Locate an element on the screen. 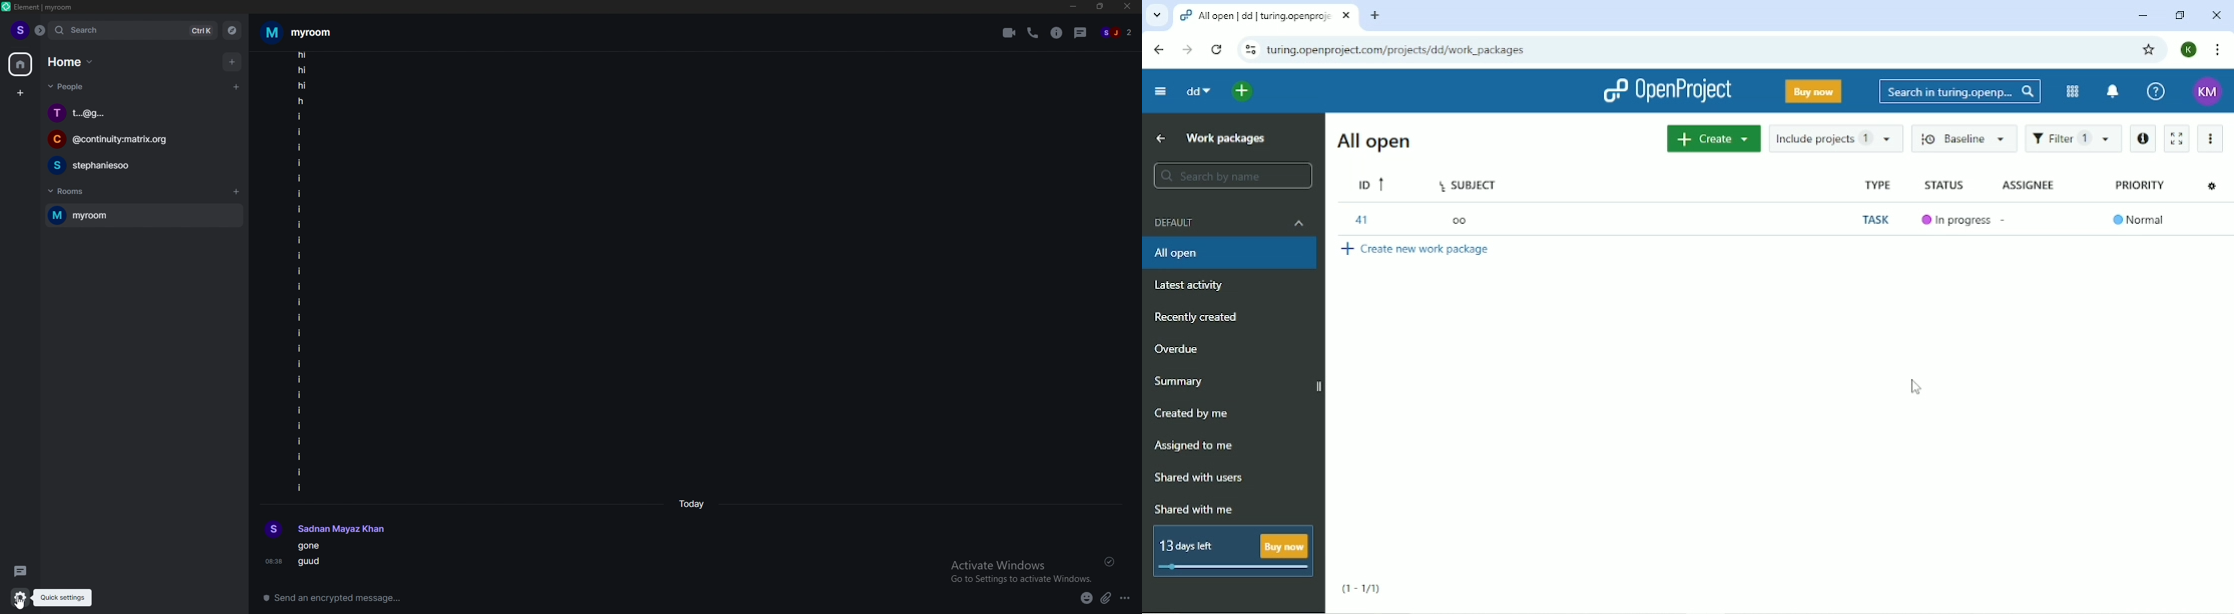 Image resolution: width=2240 pixels, height=616 pixels. View site information is located at coordinates (1249, 51).